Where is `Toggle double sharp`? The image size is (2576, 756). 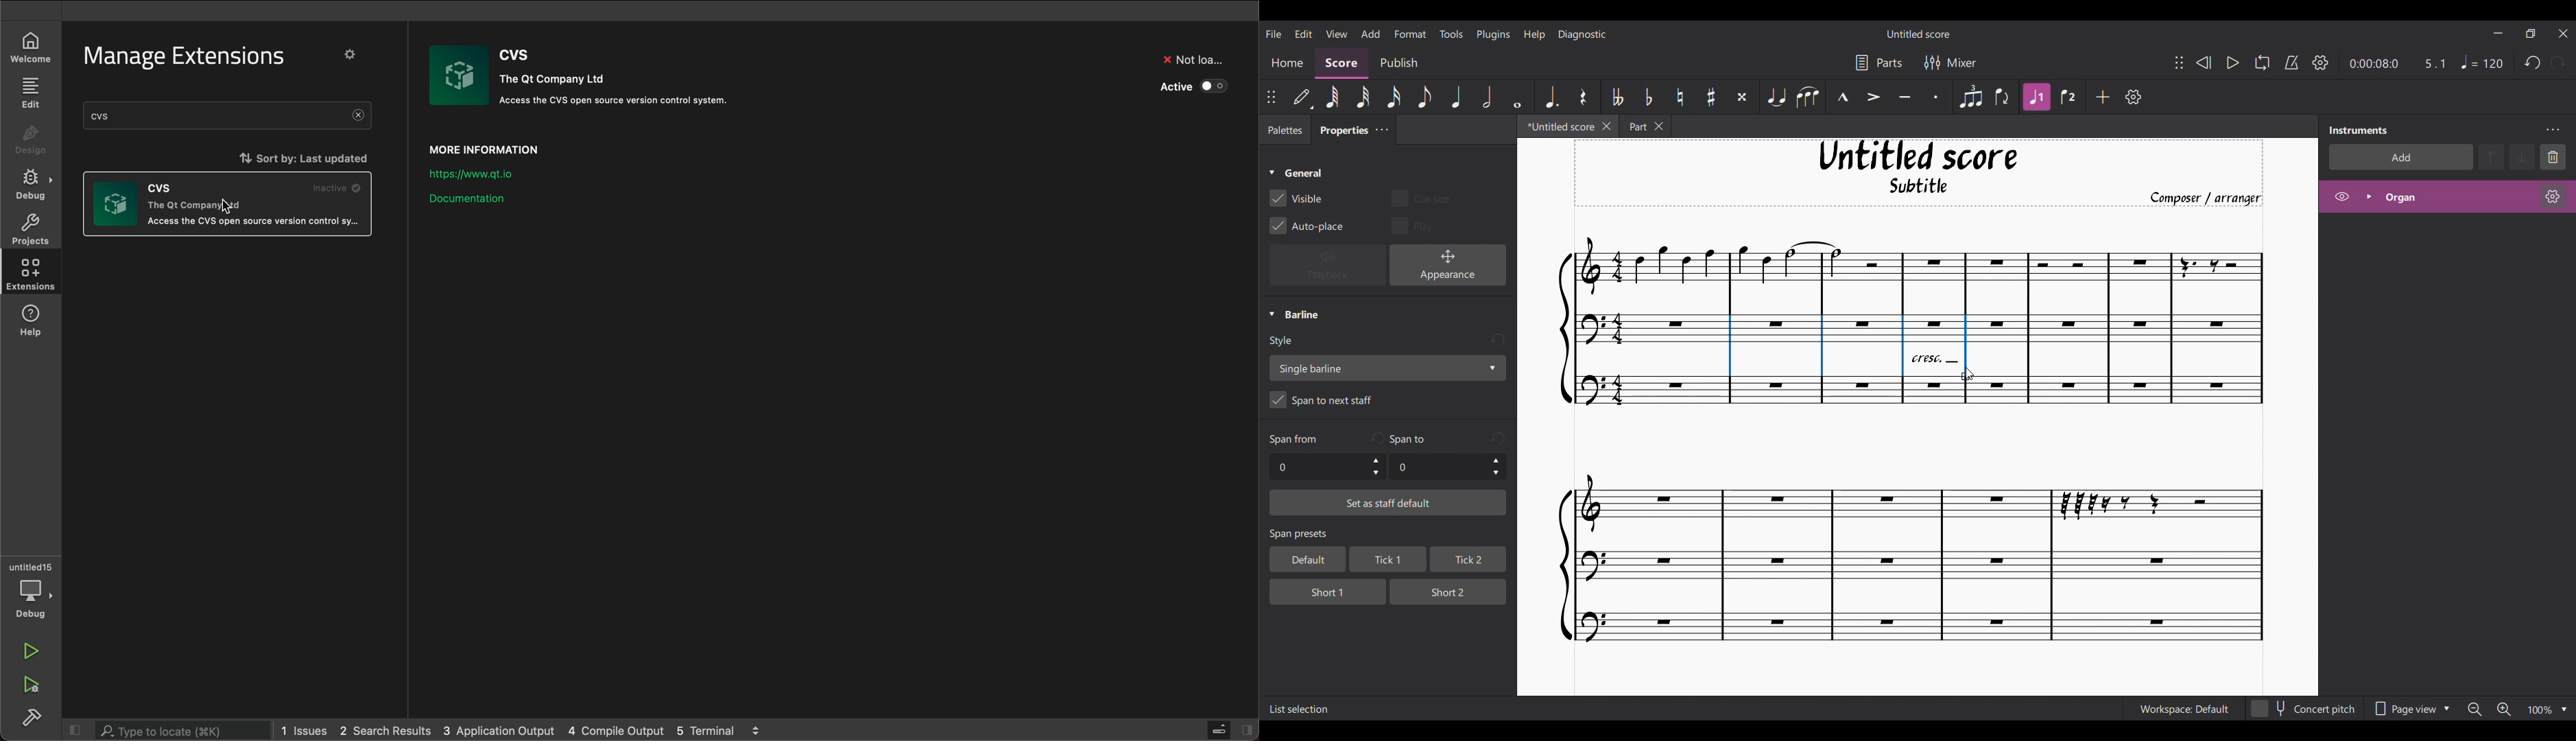 Toggle double sharp is located at coordinates (1742, 97).